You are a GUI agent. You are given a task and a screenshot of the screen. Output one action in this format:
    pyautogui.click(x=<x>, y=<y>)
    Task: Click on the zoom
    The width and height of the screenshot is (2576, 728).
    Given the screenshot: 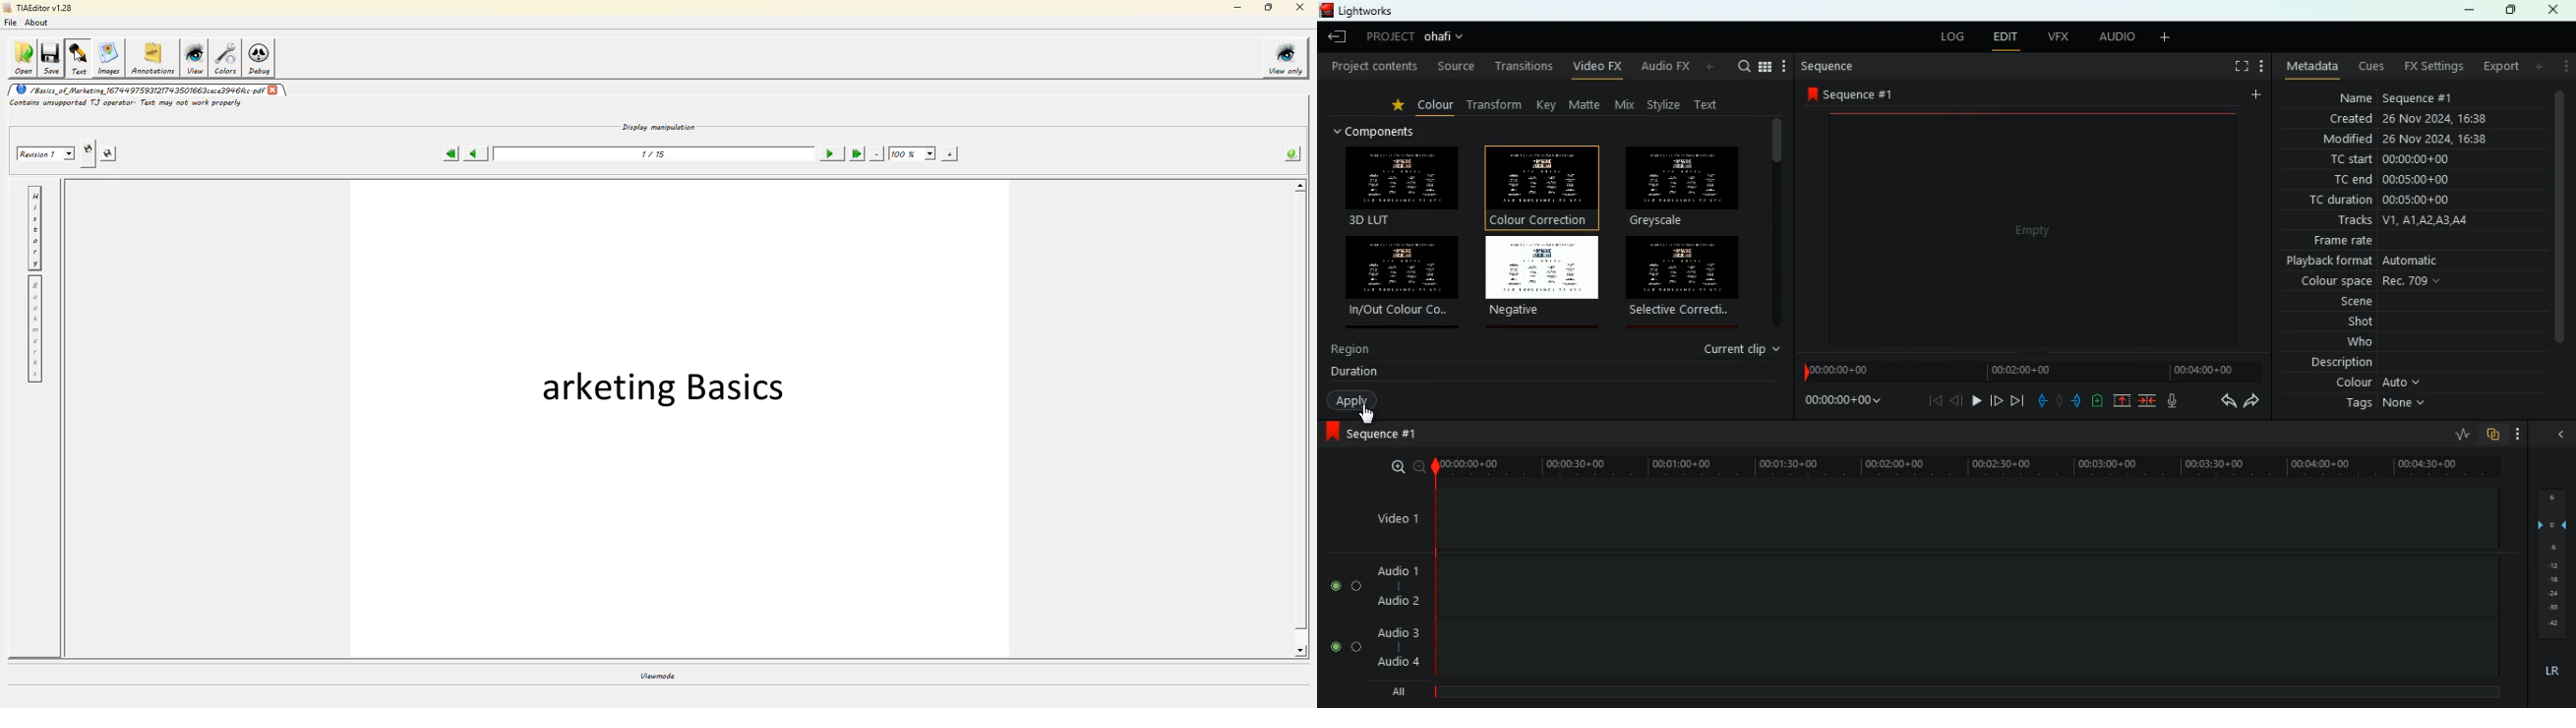 What is the action you would take?
    pyautogui.click(x=1394, y=467)
    